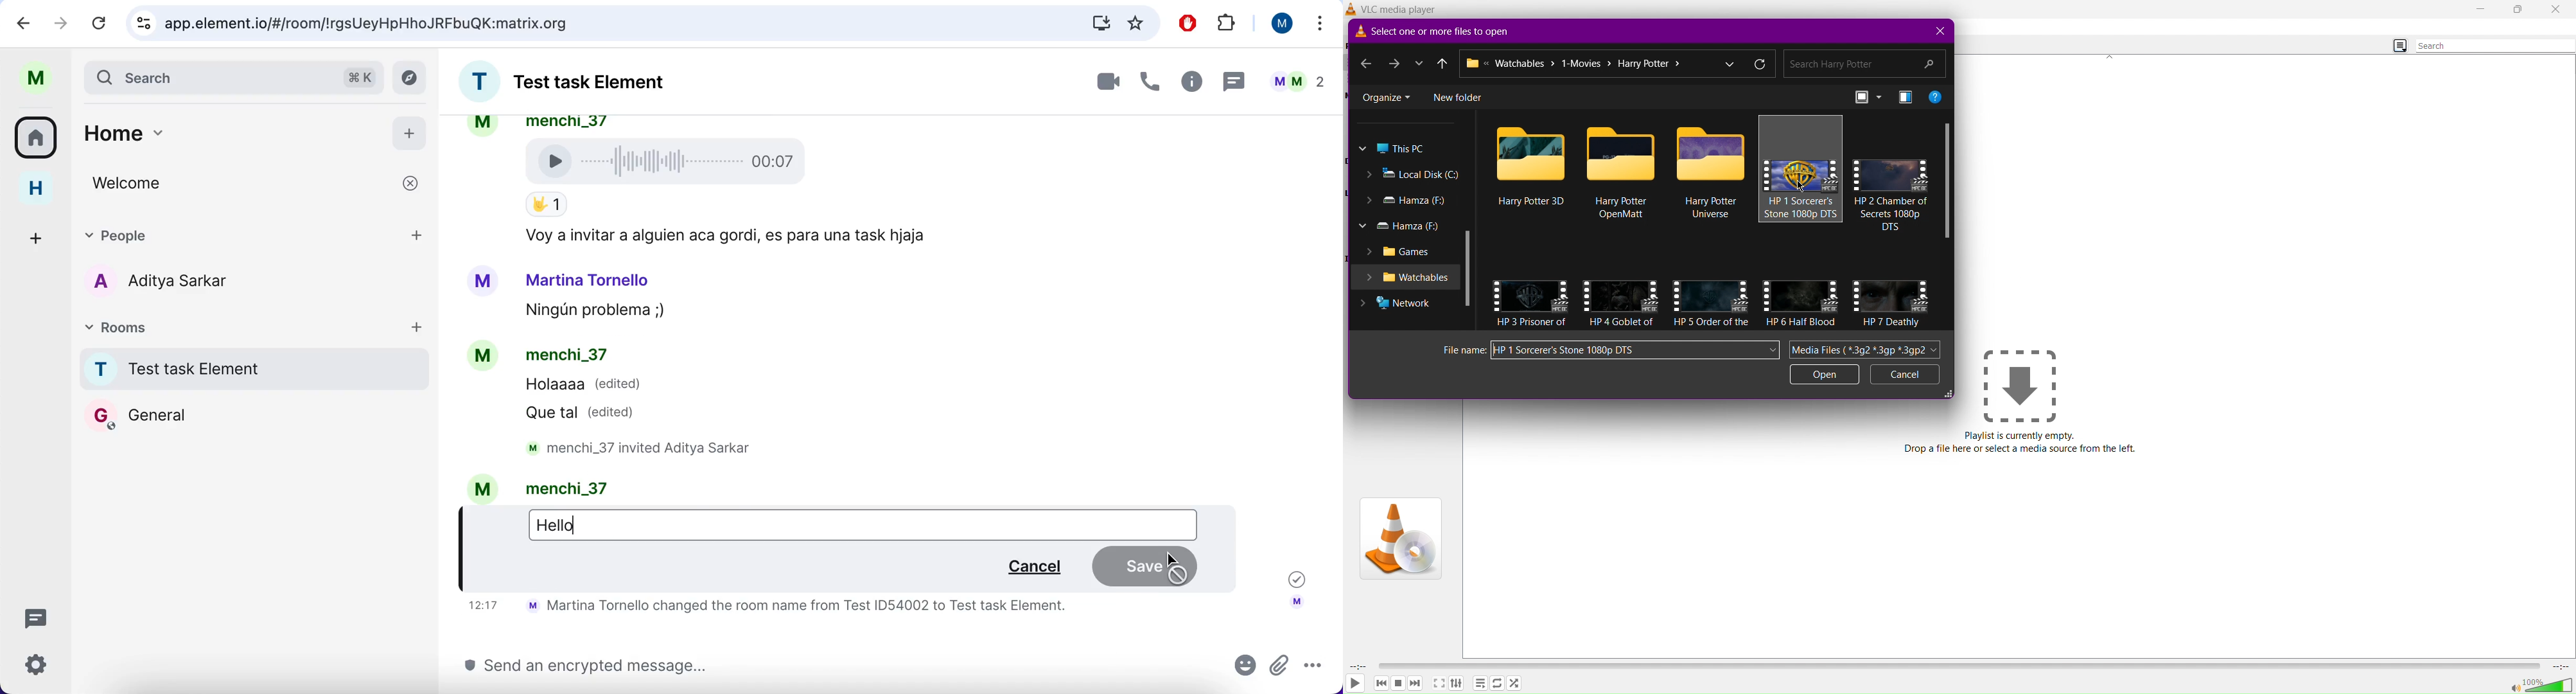 Image resolution: width=2576 pixels, height=700 pixels. Describe the element at coordinates (1868, 351) in the screenshot. I see `Type of Files` at that location.